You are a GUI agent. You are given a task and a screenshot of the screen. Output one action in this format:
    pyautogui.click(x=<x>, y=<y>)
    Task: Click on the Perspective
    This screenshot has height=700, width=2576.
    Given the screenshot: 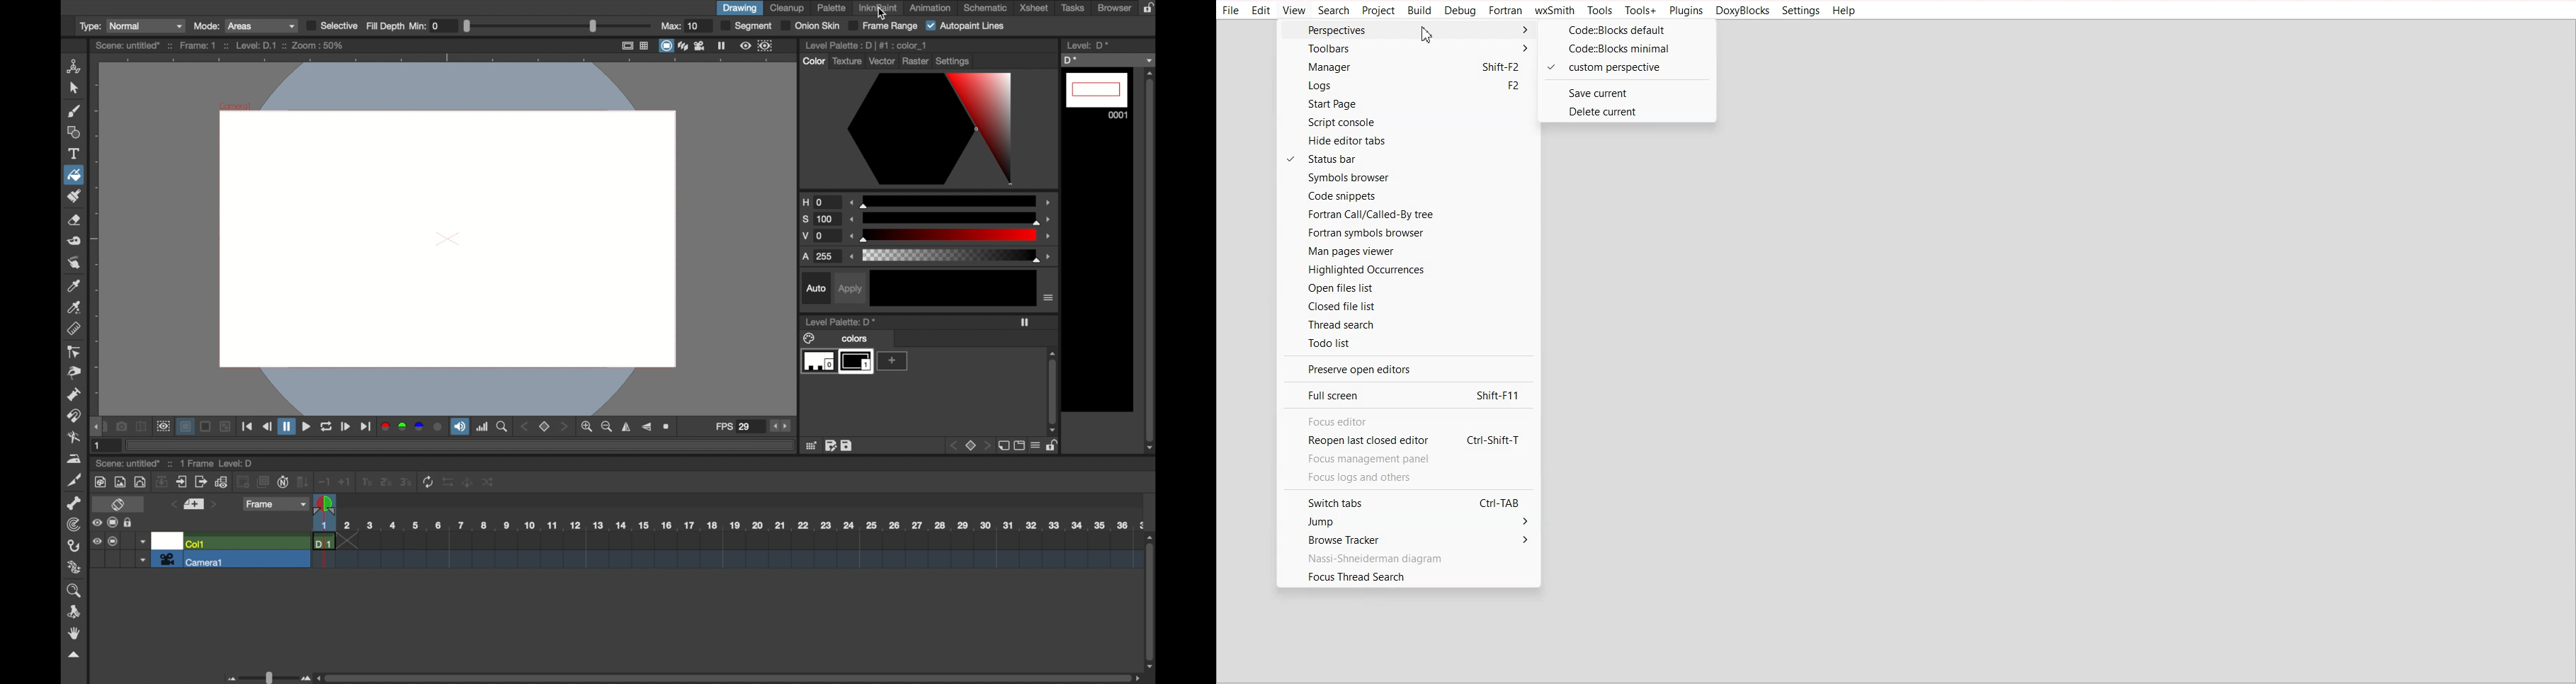 What is the action you would take?
    pyautogui.click(x=1407, y=29)
    